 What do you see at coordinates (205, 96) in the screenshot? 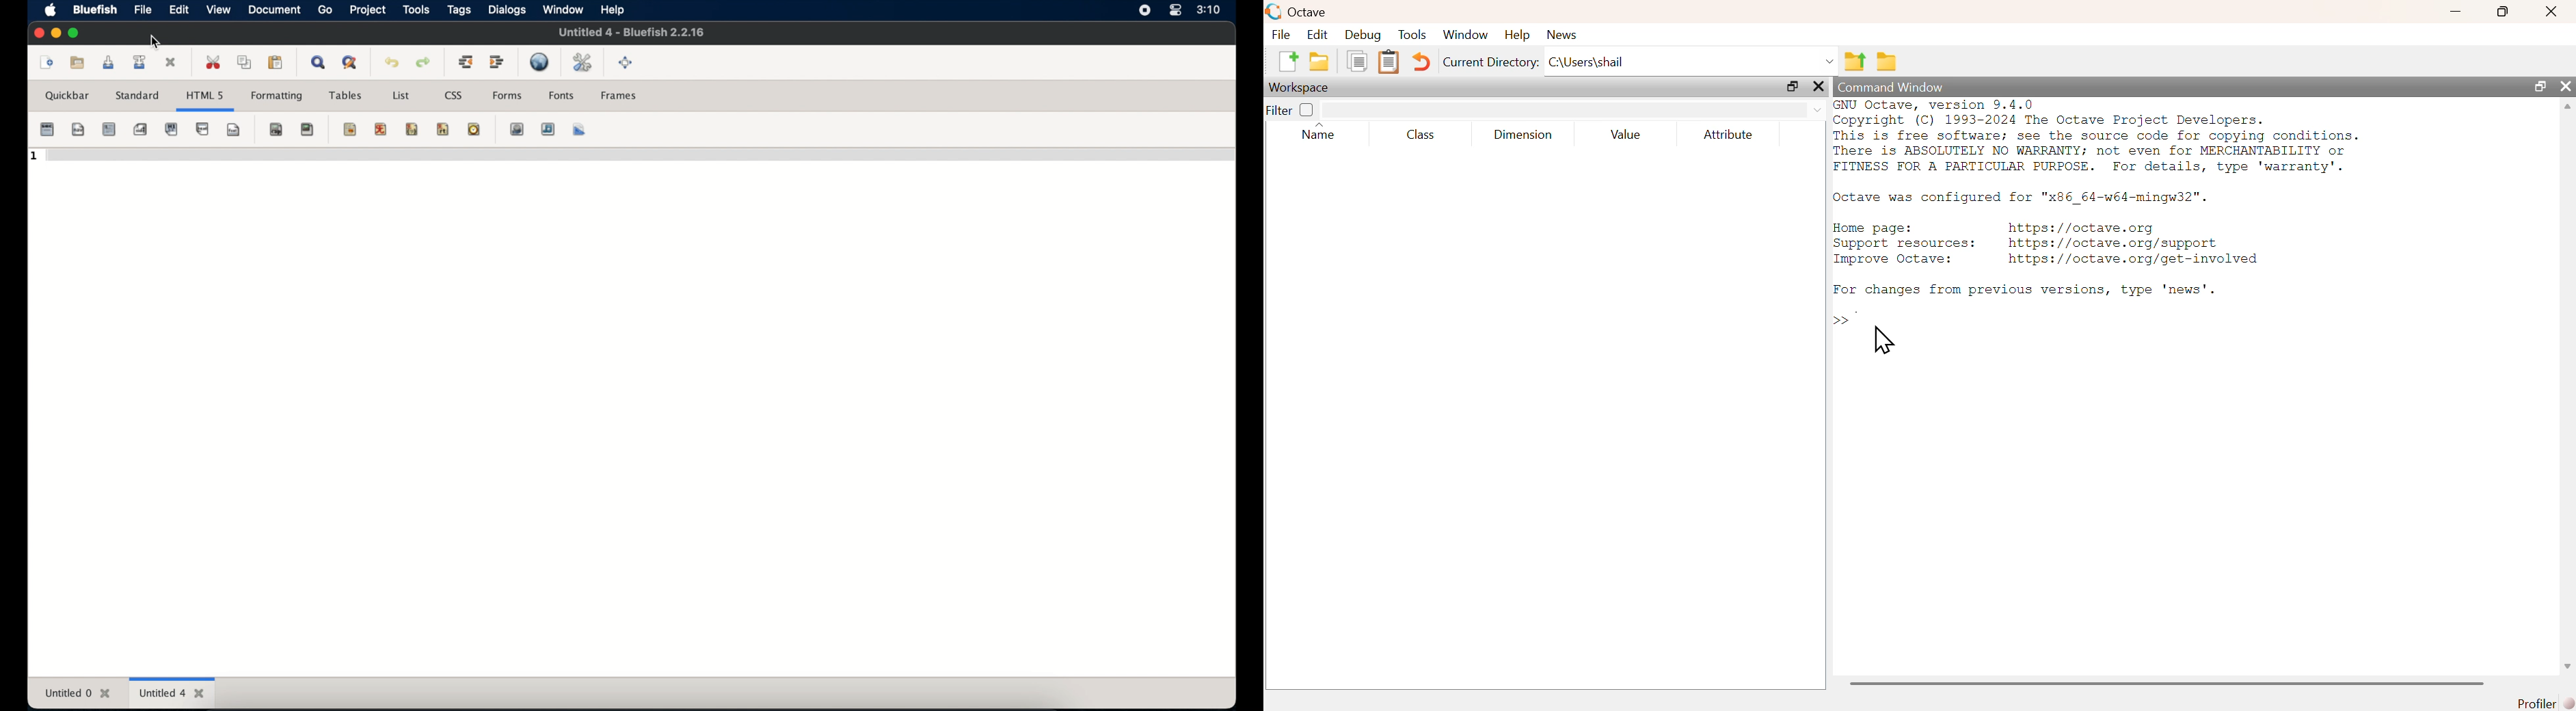
I see `html 5` at bounding box center [205, 96].